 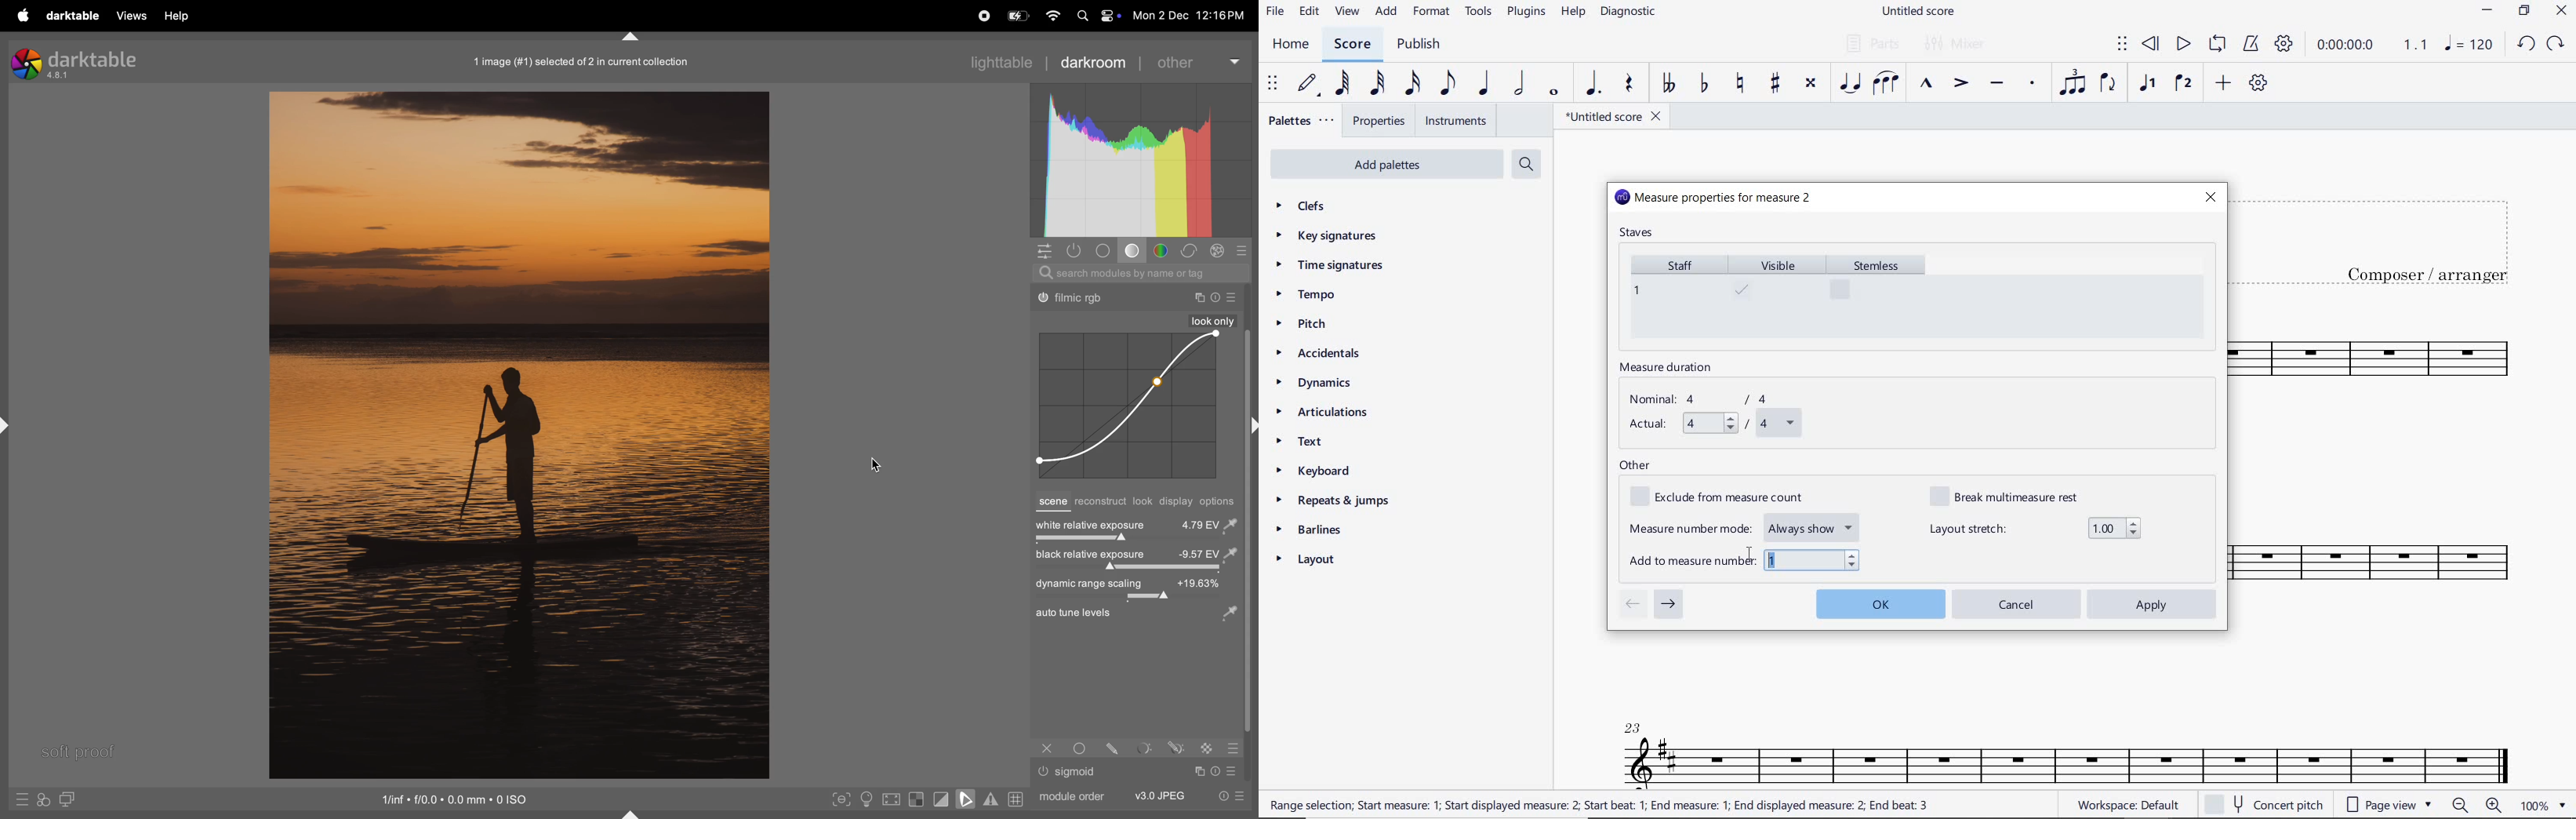 What do you see at coordinates (2556, 44) in the screenshot?
I see `REDO` at bounding box center [2556, 44].